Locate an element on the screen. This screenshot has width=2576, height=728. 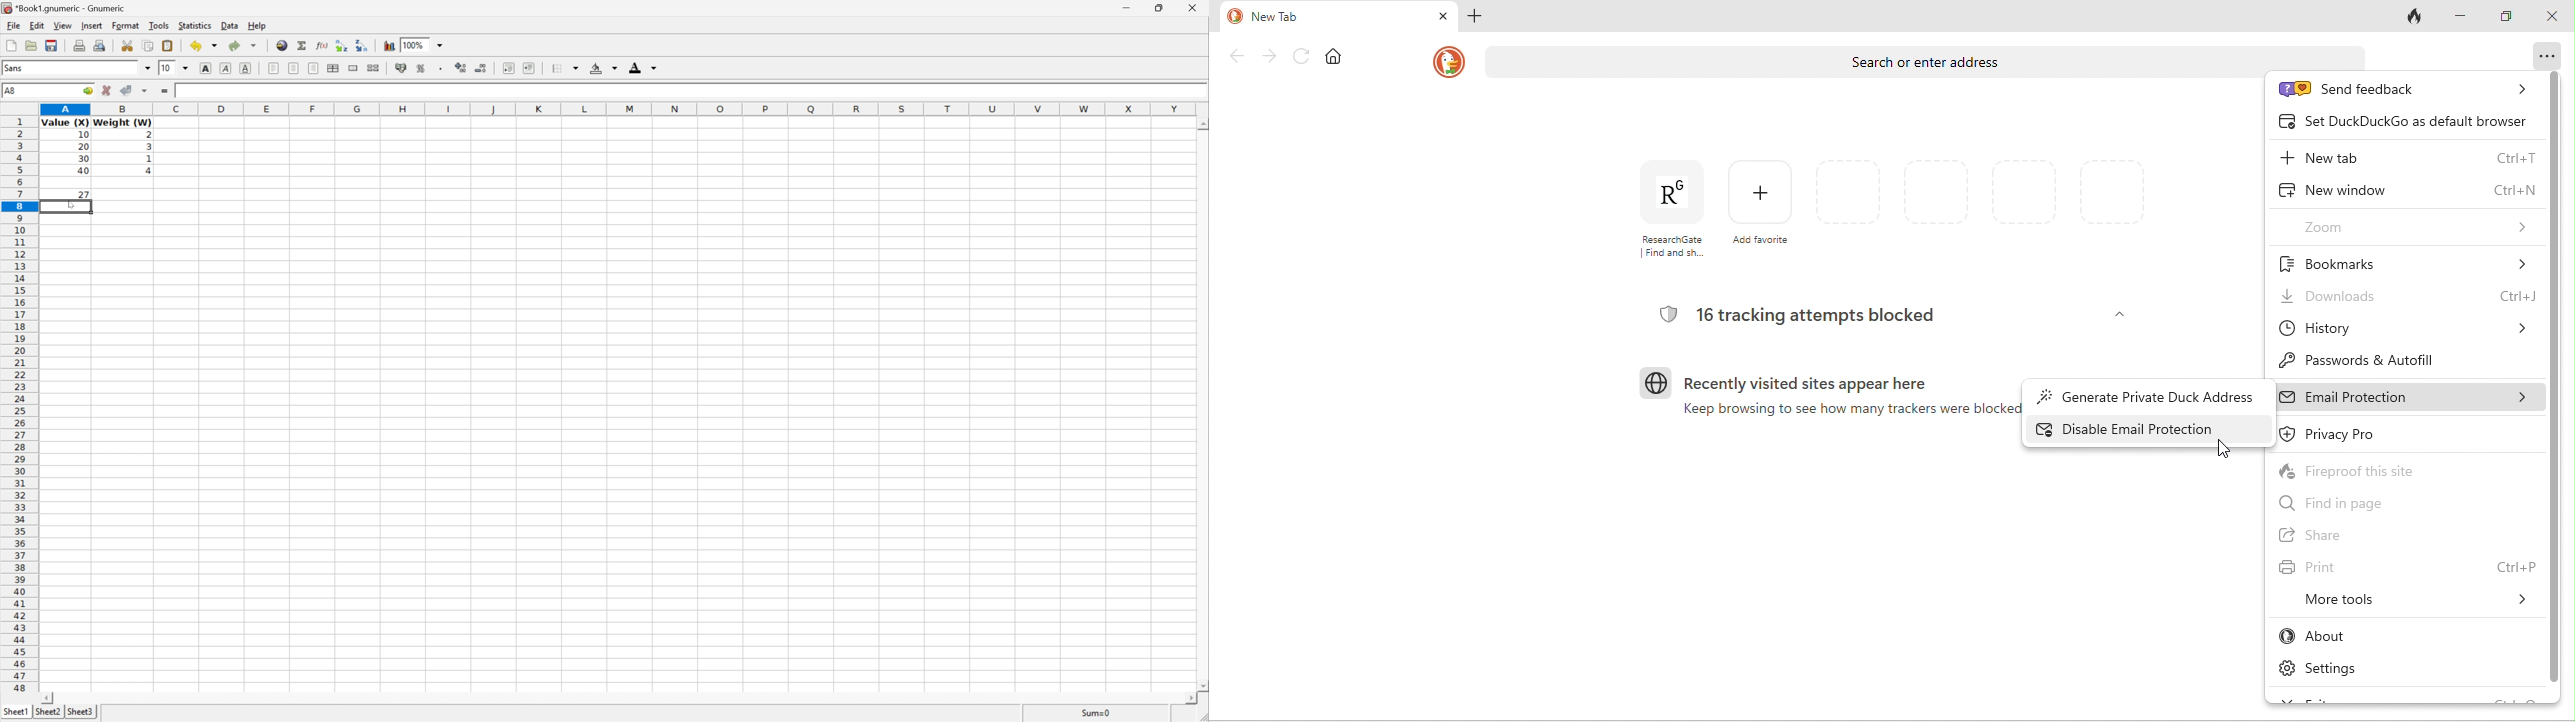
Split merged ranges of cells is located at coordinates (375, 69).